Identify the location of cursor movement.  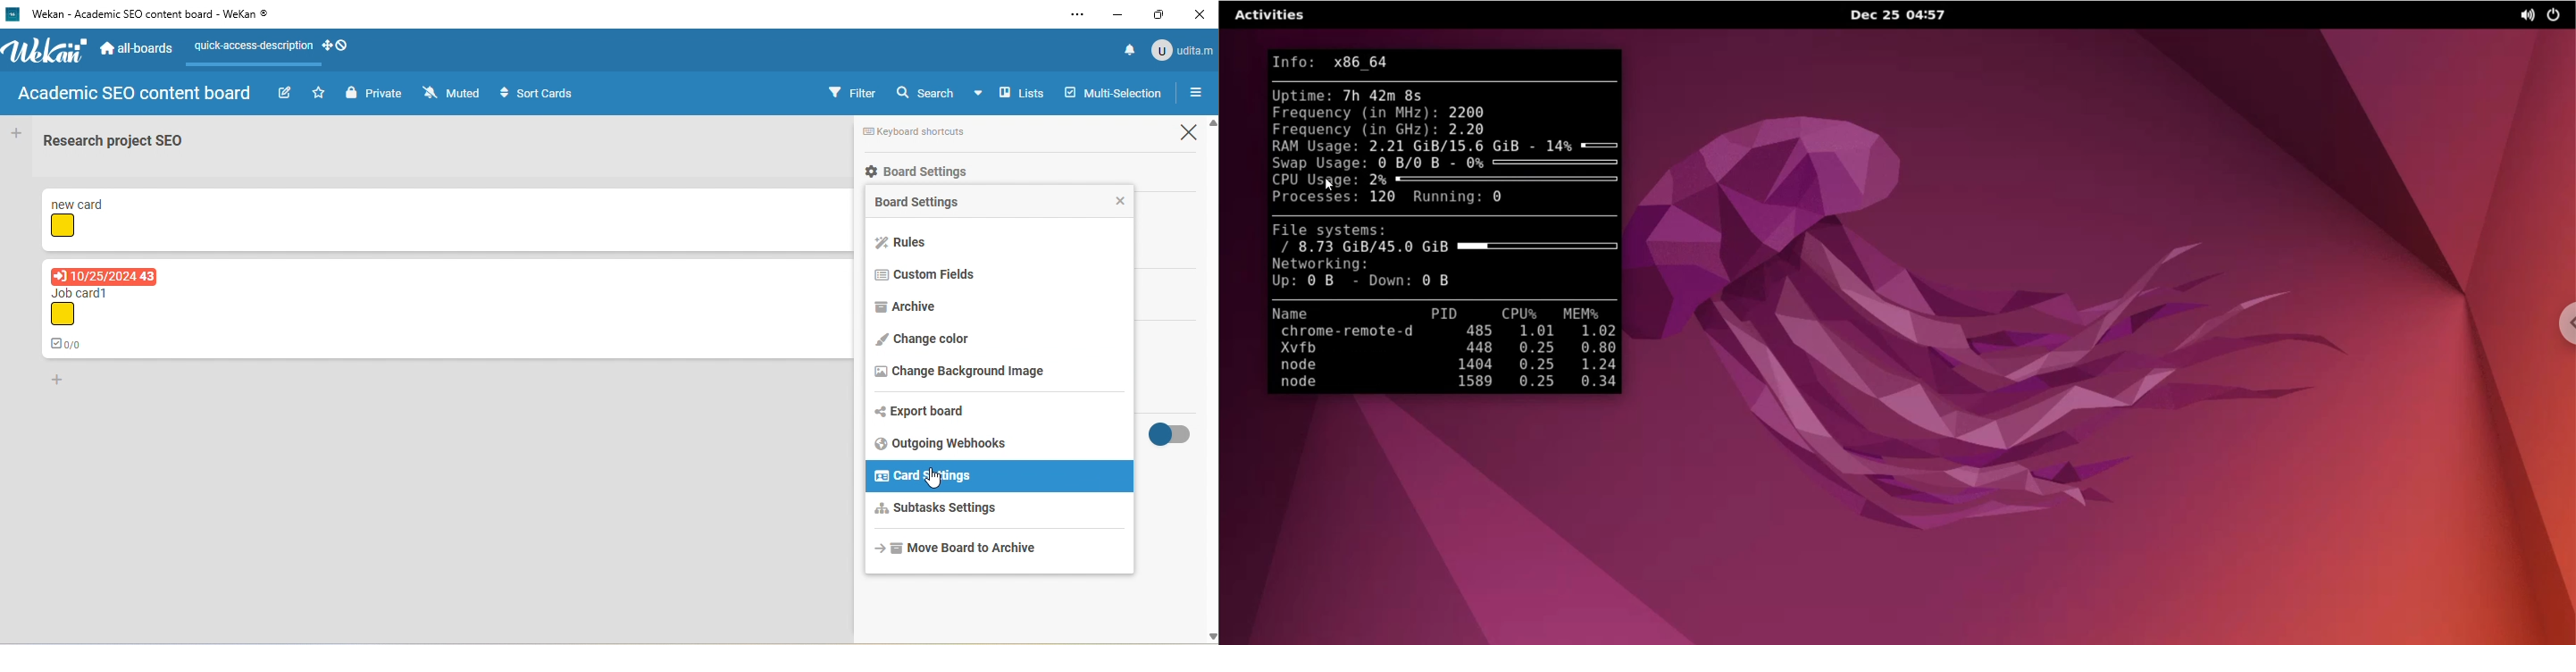
(933, 480).